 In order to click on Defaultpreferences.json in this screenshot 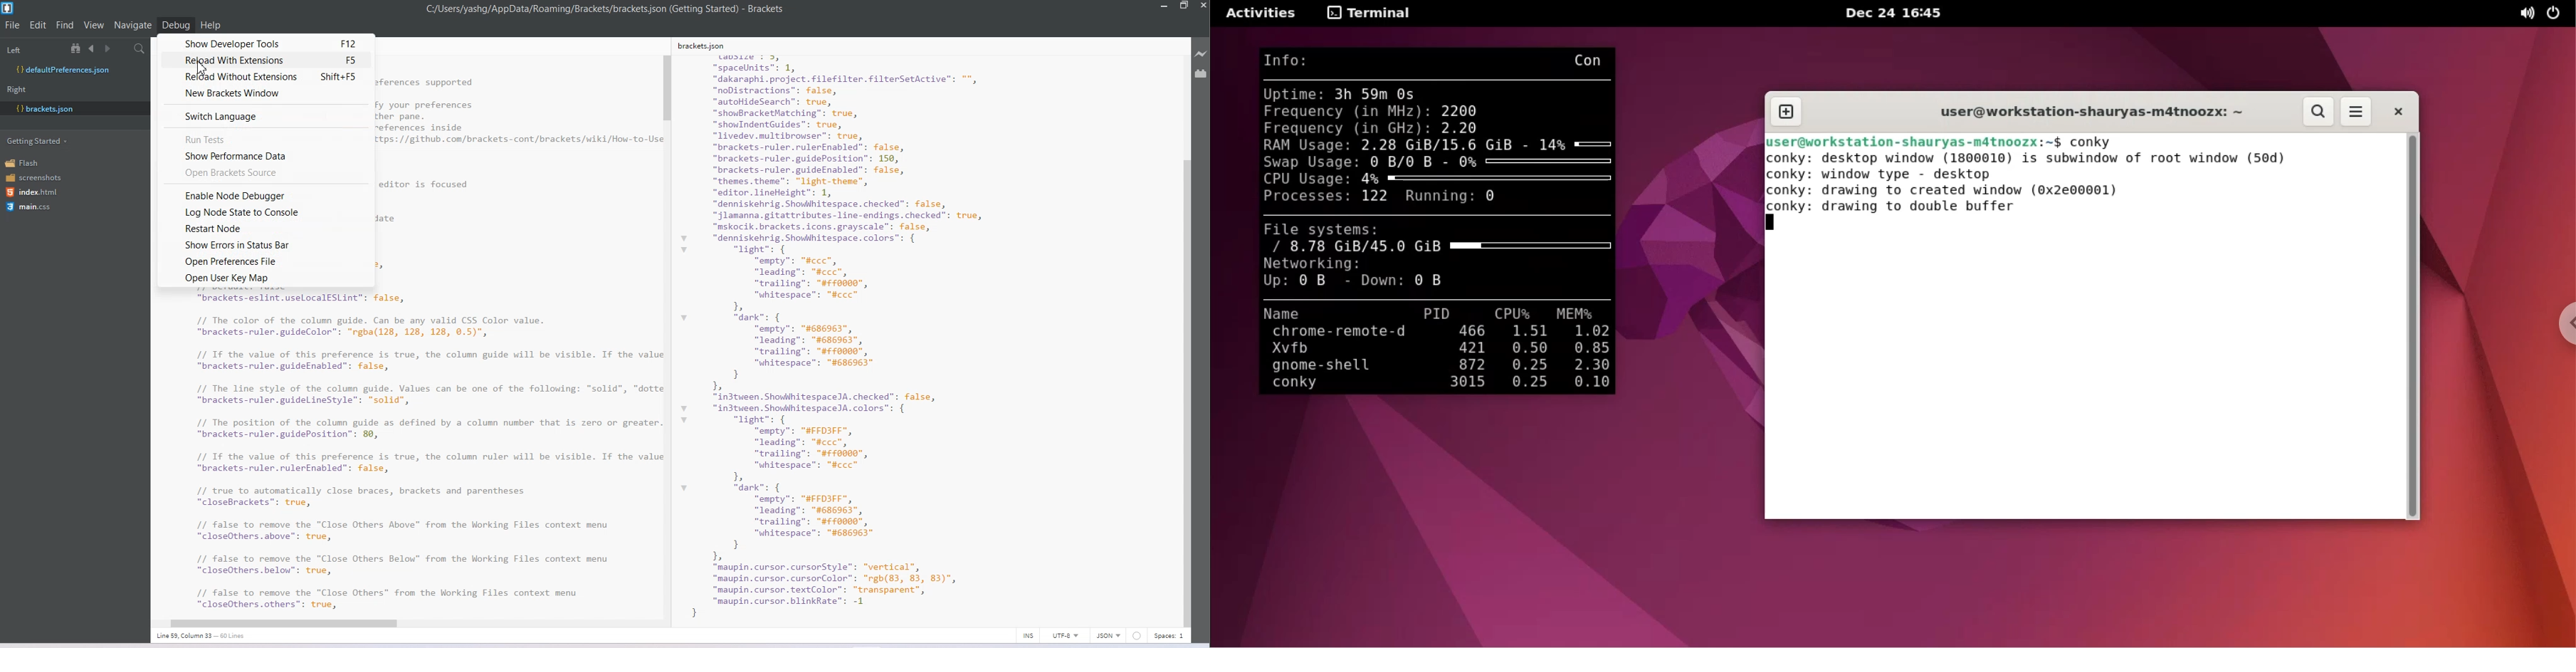, I will do `click(74, 70)`.